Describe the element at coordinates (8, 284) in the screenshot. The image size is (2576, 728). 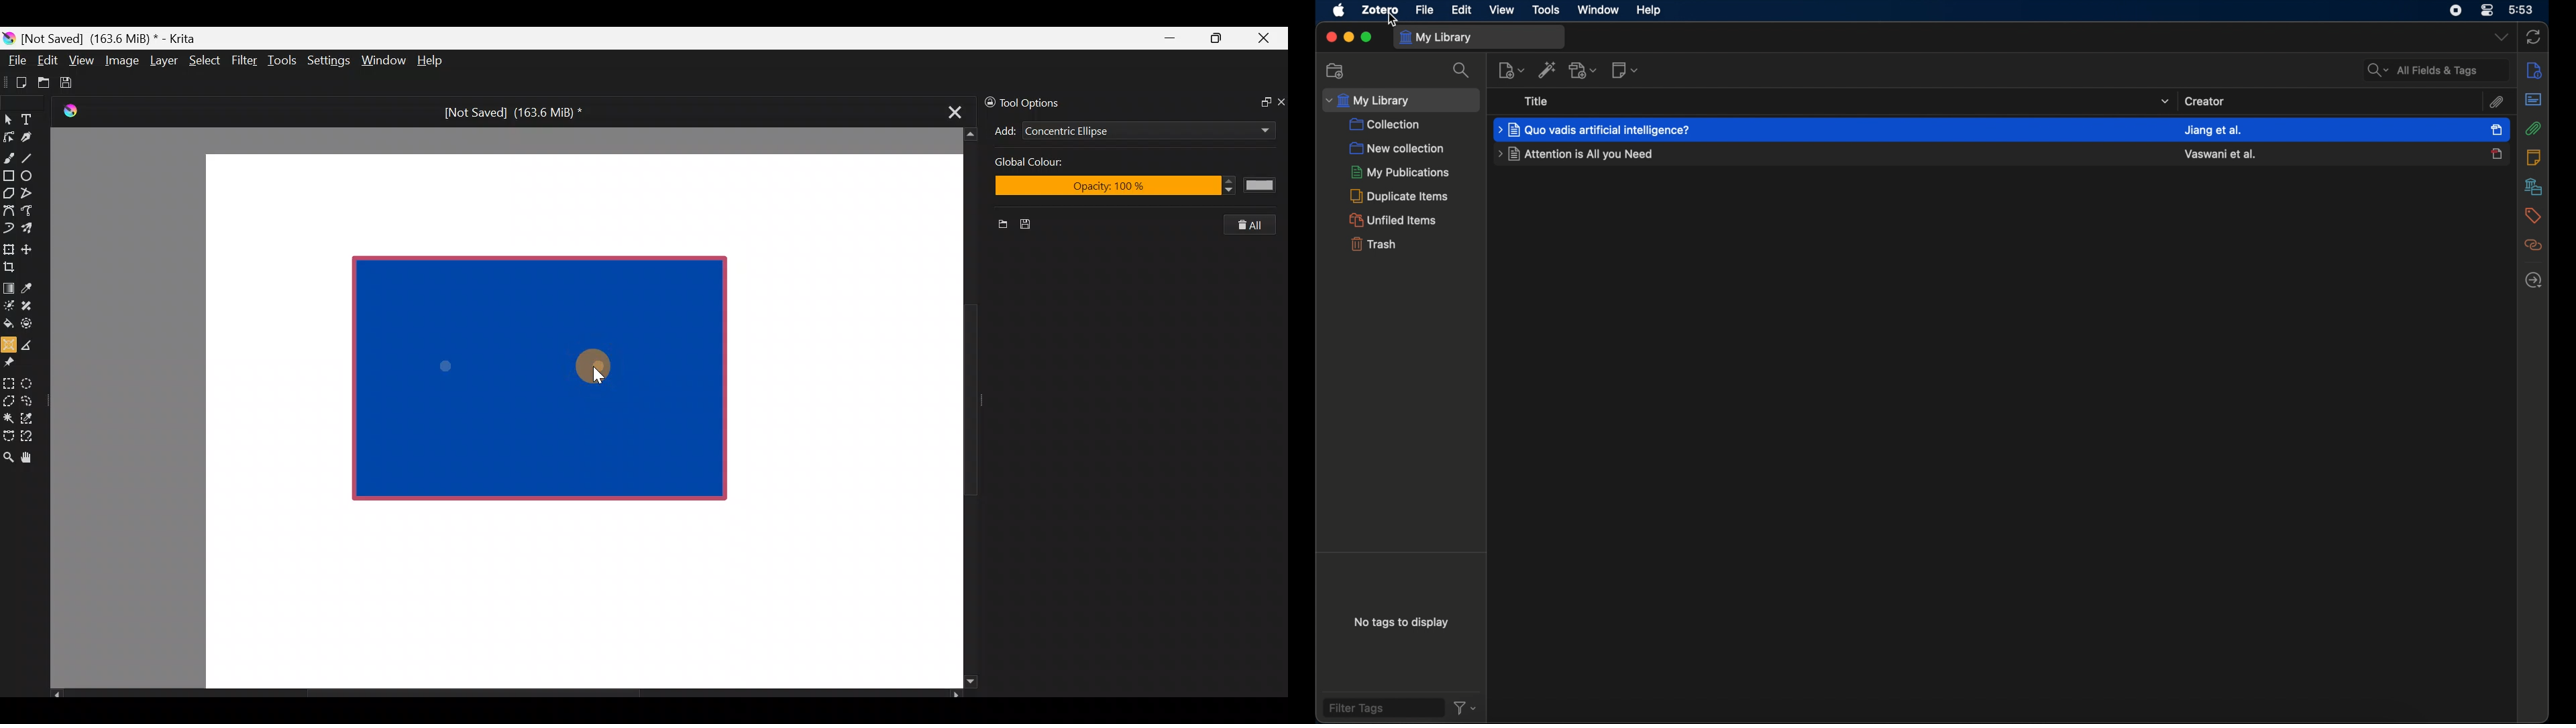
I see `Draw a gradient` at that location.